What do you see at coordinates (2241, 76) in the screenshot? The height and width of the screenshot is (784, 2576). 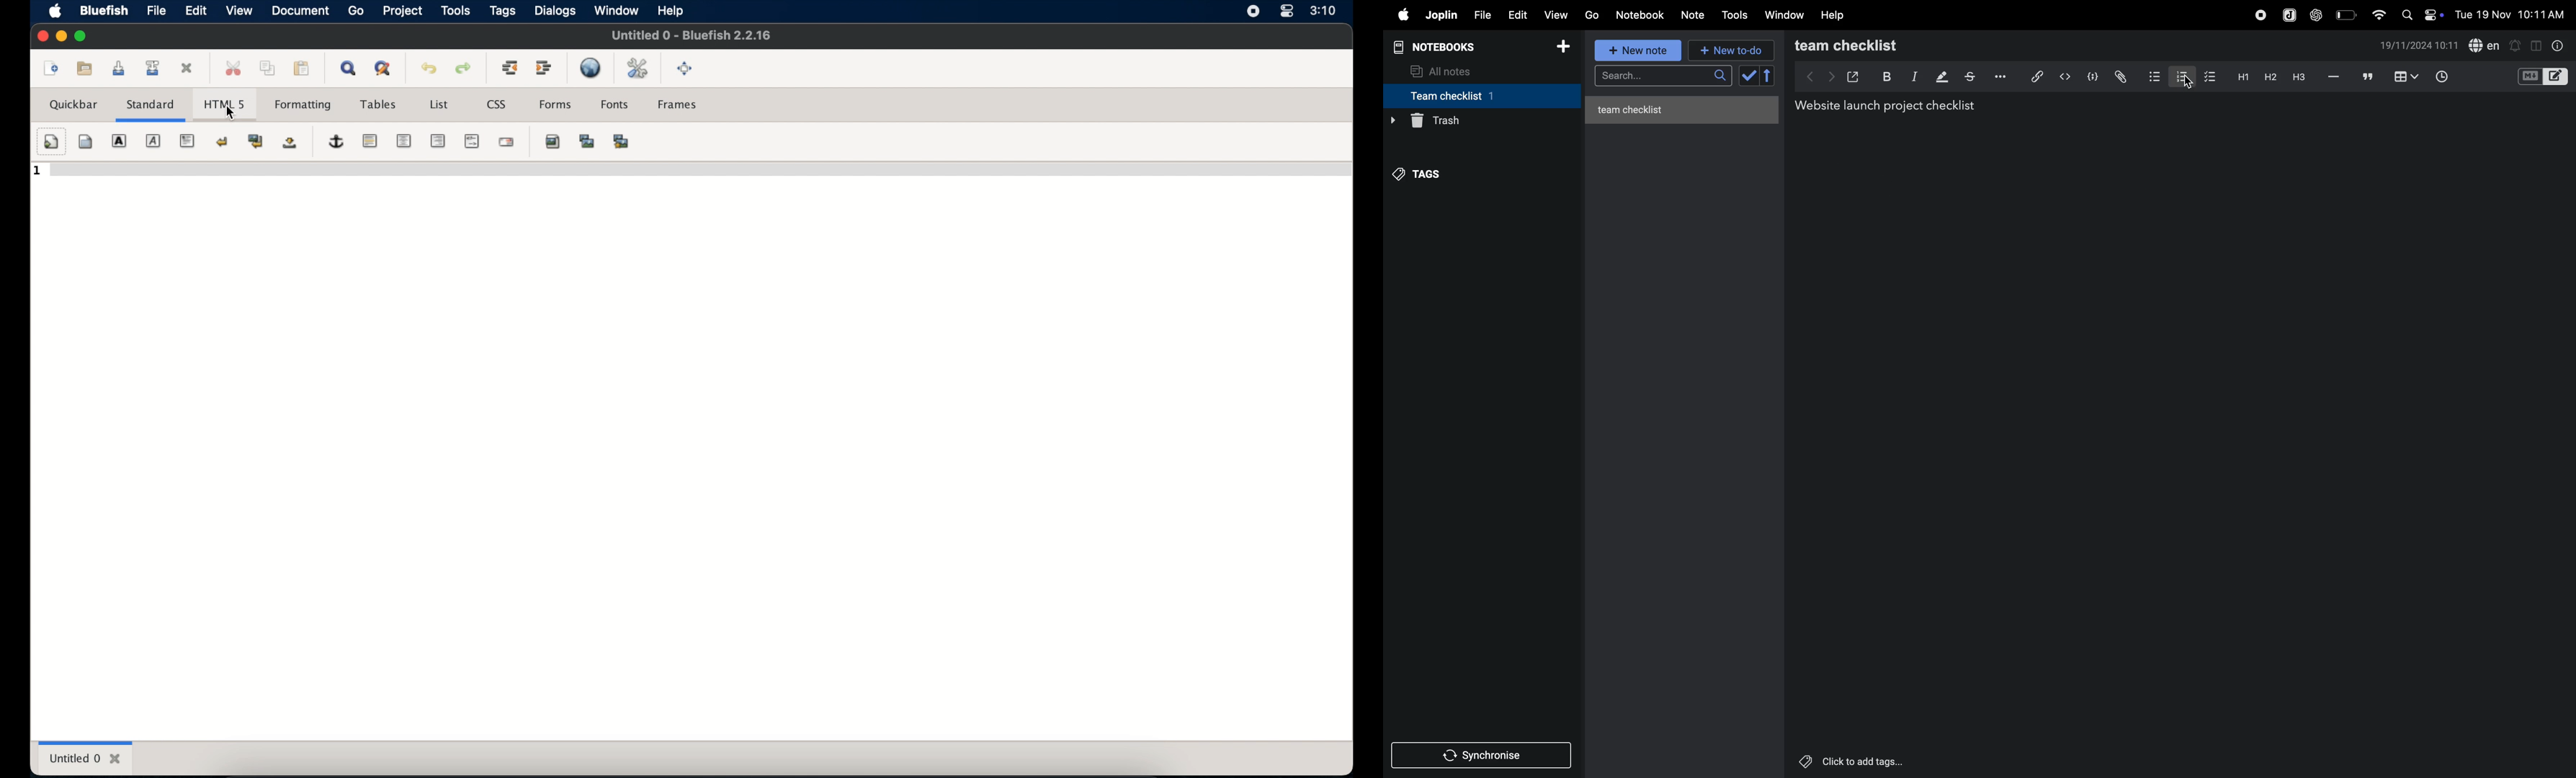 I see `heading 2` at bounding box center [2241, 76].